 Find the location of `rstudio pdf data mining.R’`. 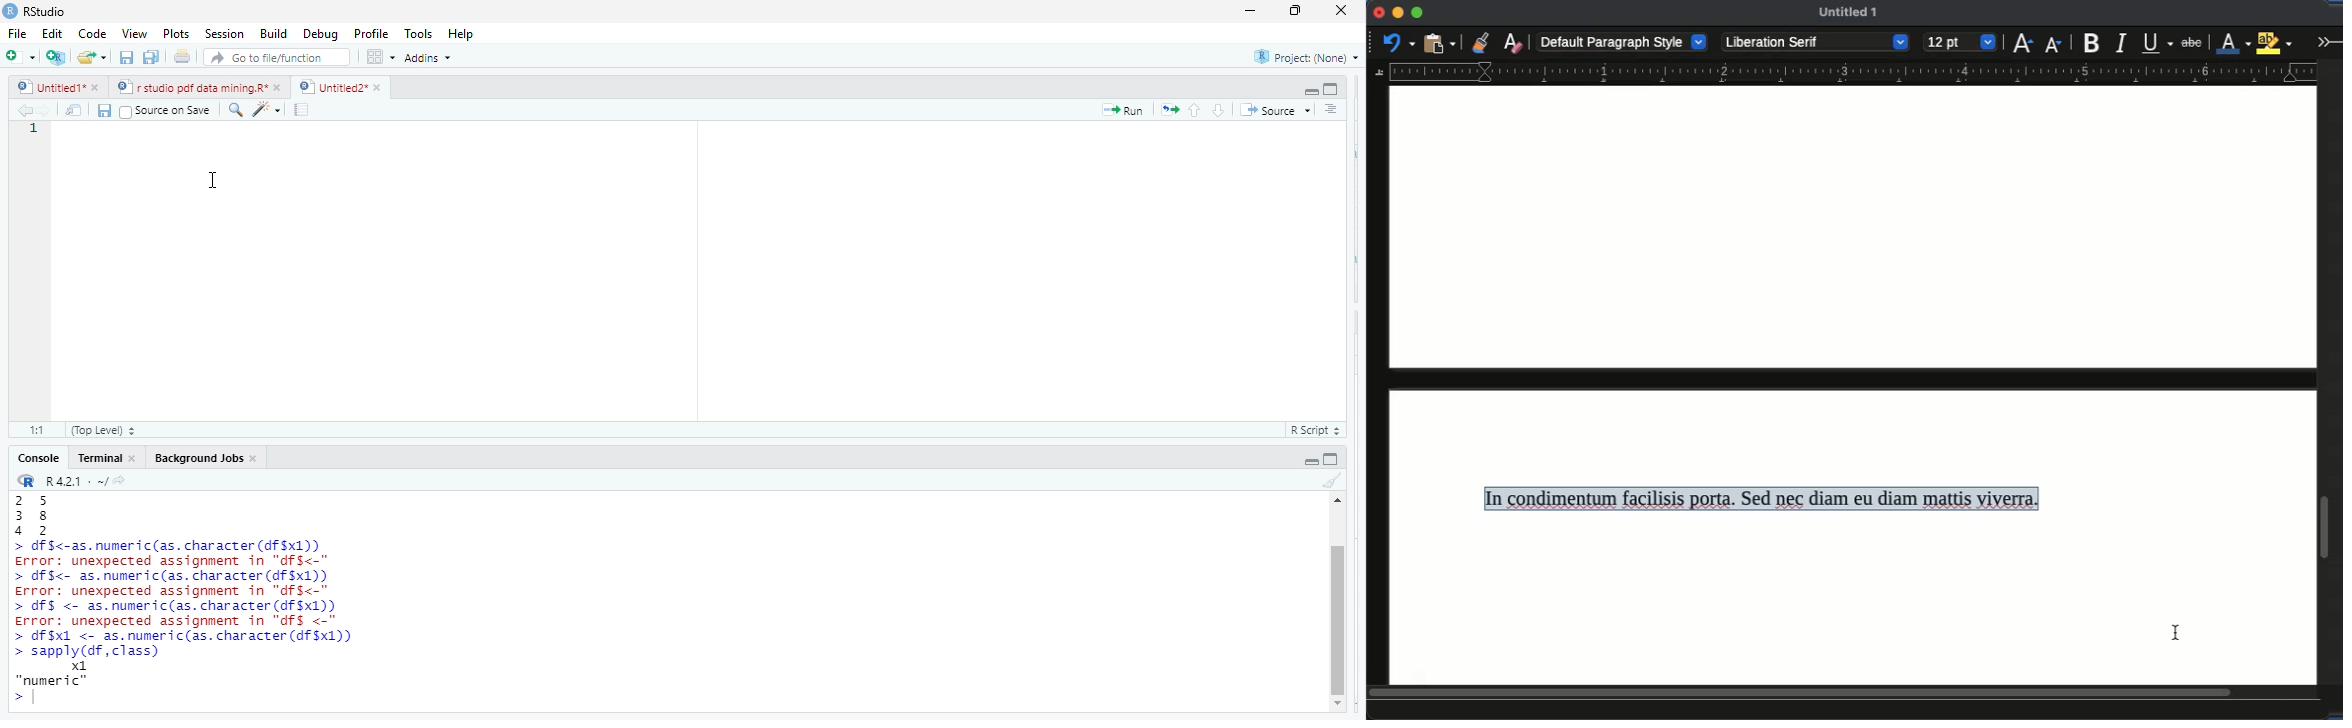

rstudio pdf data mining.R’ is located at coordinates (191, 87).